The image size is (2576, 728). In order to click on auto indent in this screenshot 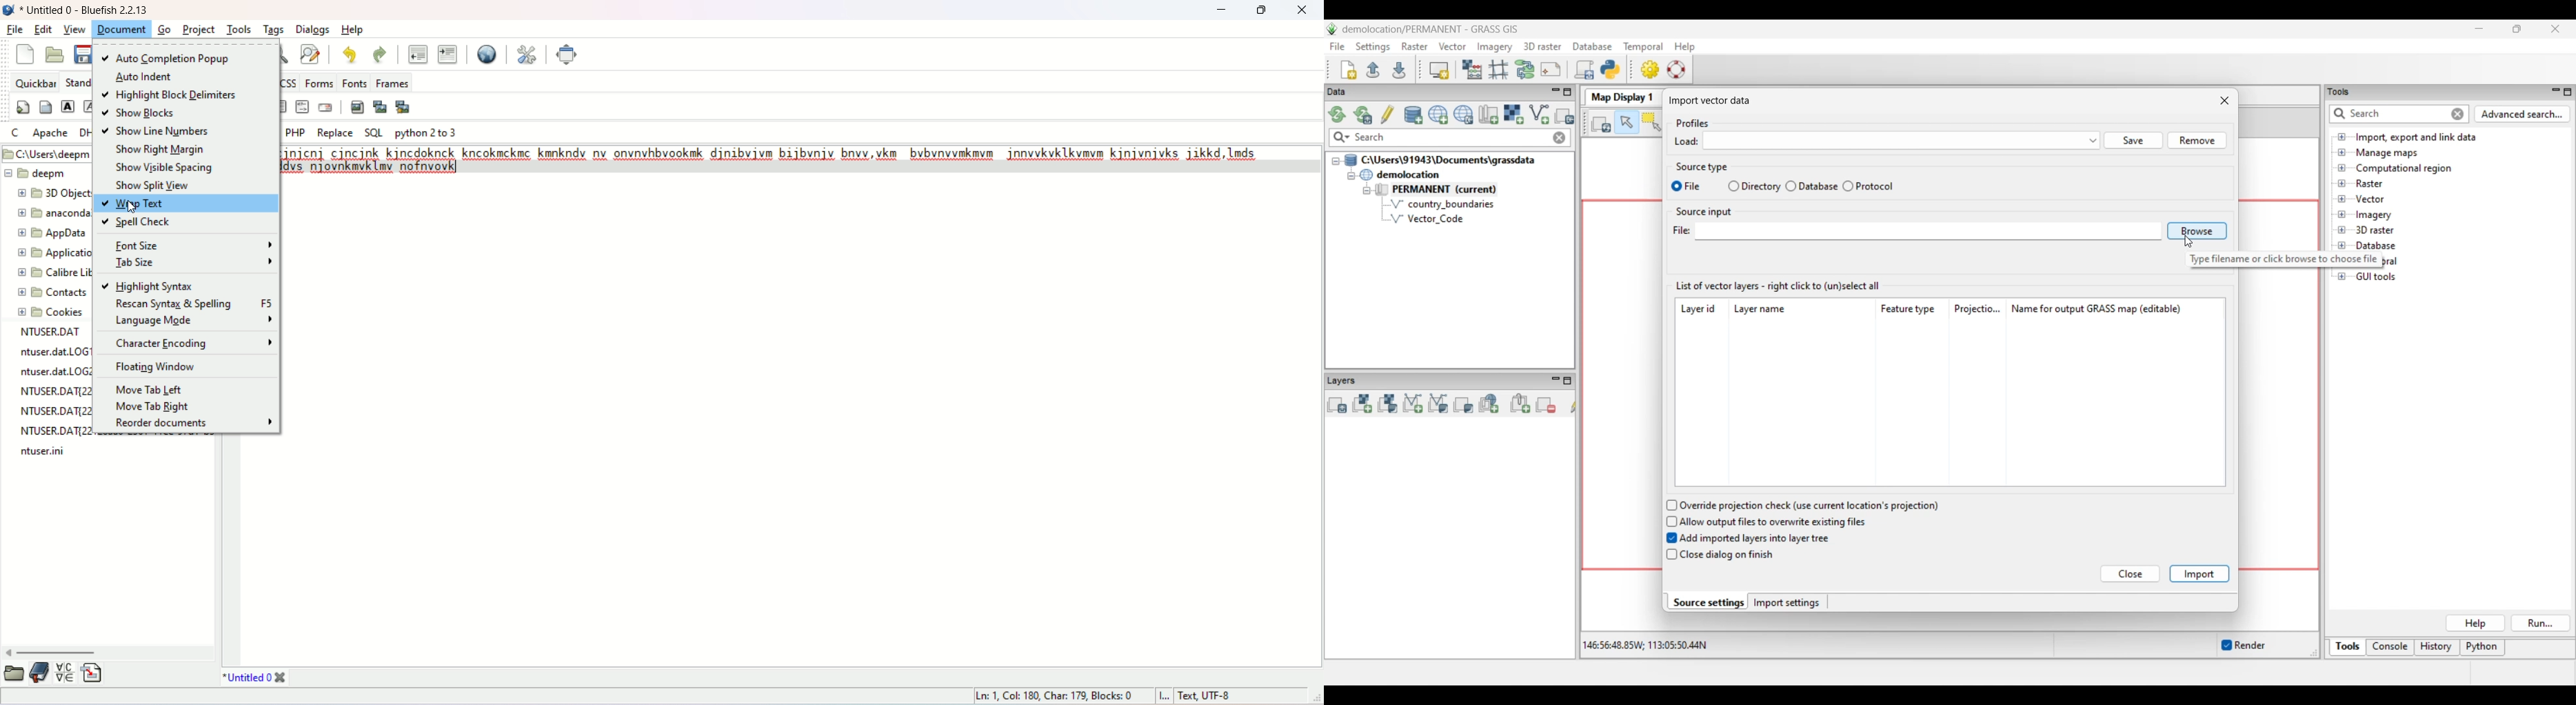, I will do `click(144, 77)`.